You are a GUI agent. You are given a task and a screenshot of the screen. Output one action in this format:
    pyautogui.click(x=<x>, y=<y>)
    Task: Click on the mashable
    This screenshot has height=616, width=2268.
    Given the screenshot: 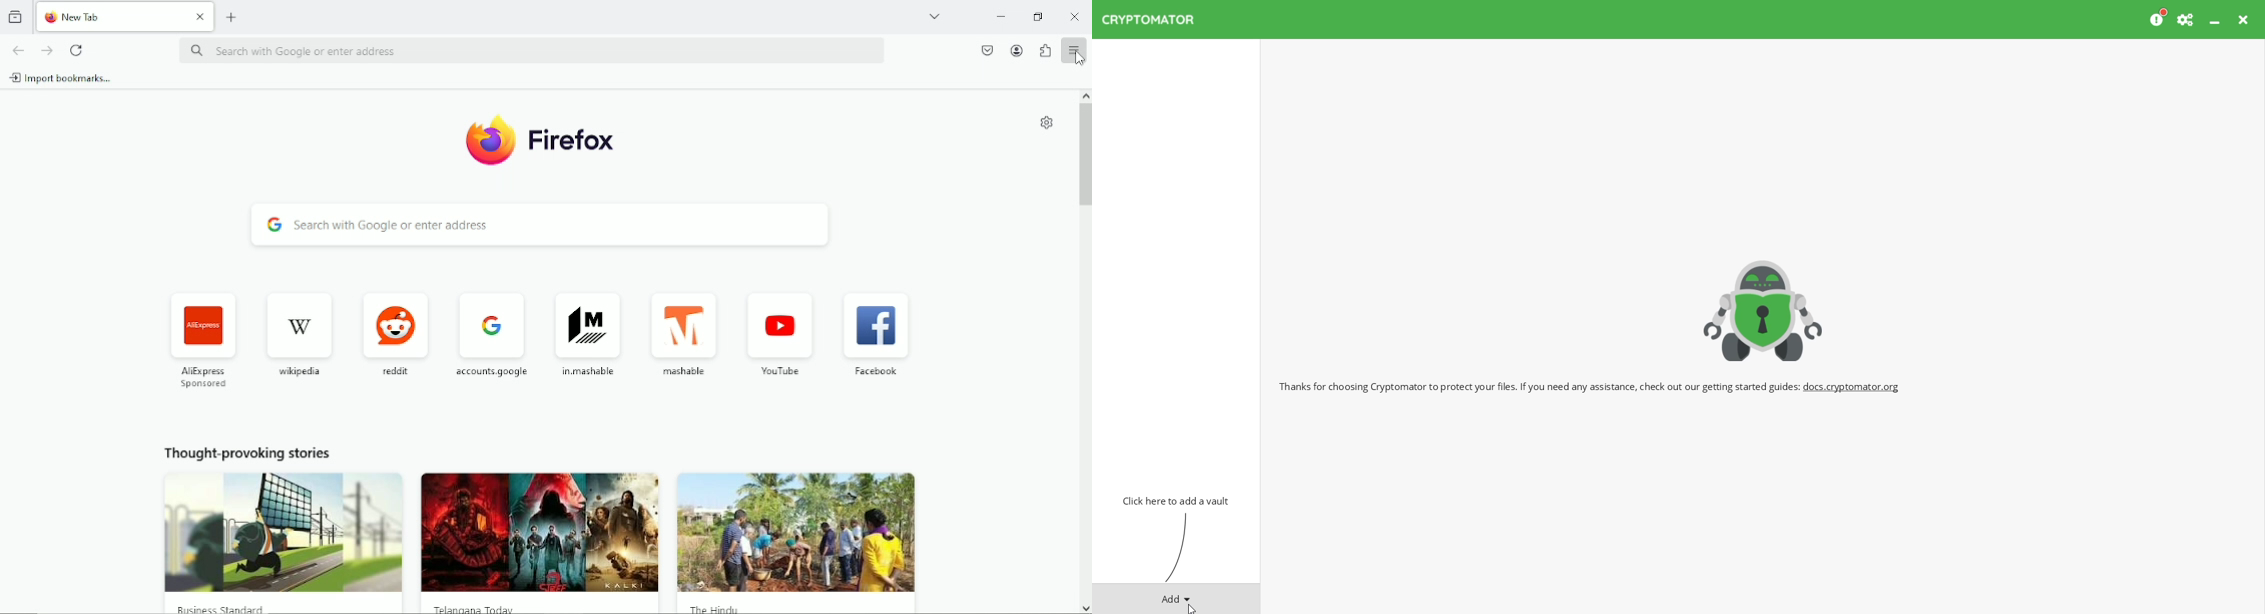 What is the action you would take?
    pyautogui.click(x=684, y=335)
    